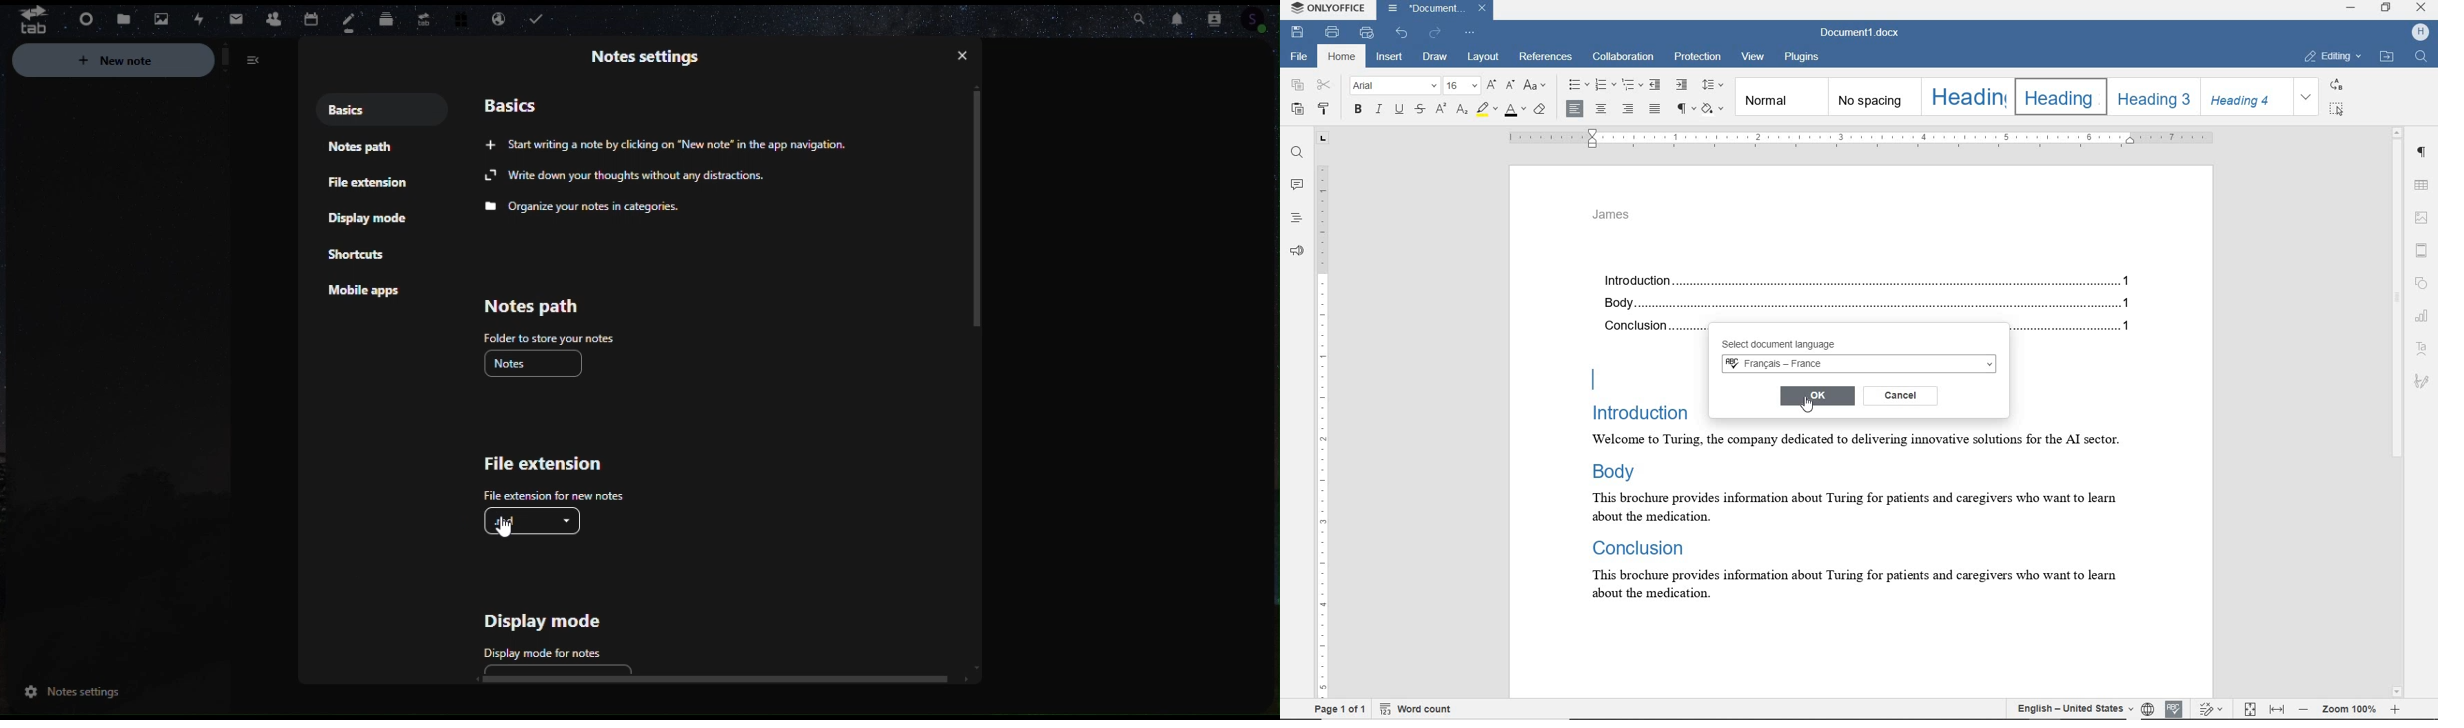 The width and height of the screenshot is (2464, 728). What do you see at coordinates (1698, 59) in the screenshot?
I see `protection` at bounding box center [1698, 59].